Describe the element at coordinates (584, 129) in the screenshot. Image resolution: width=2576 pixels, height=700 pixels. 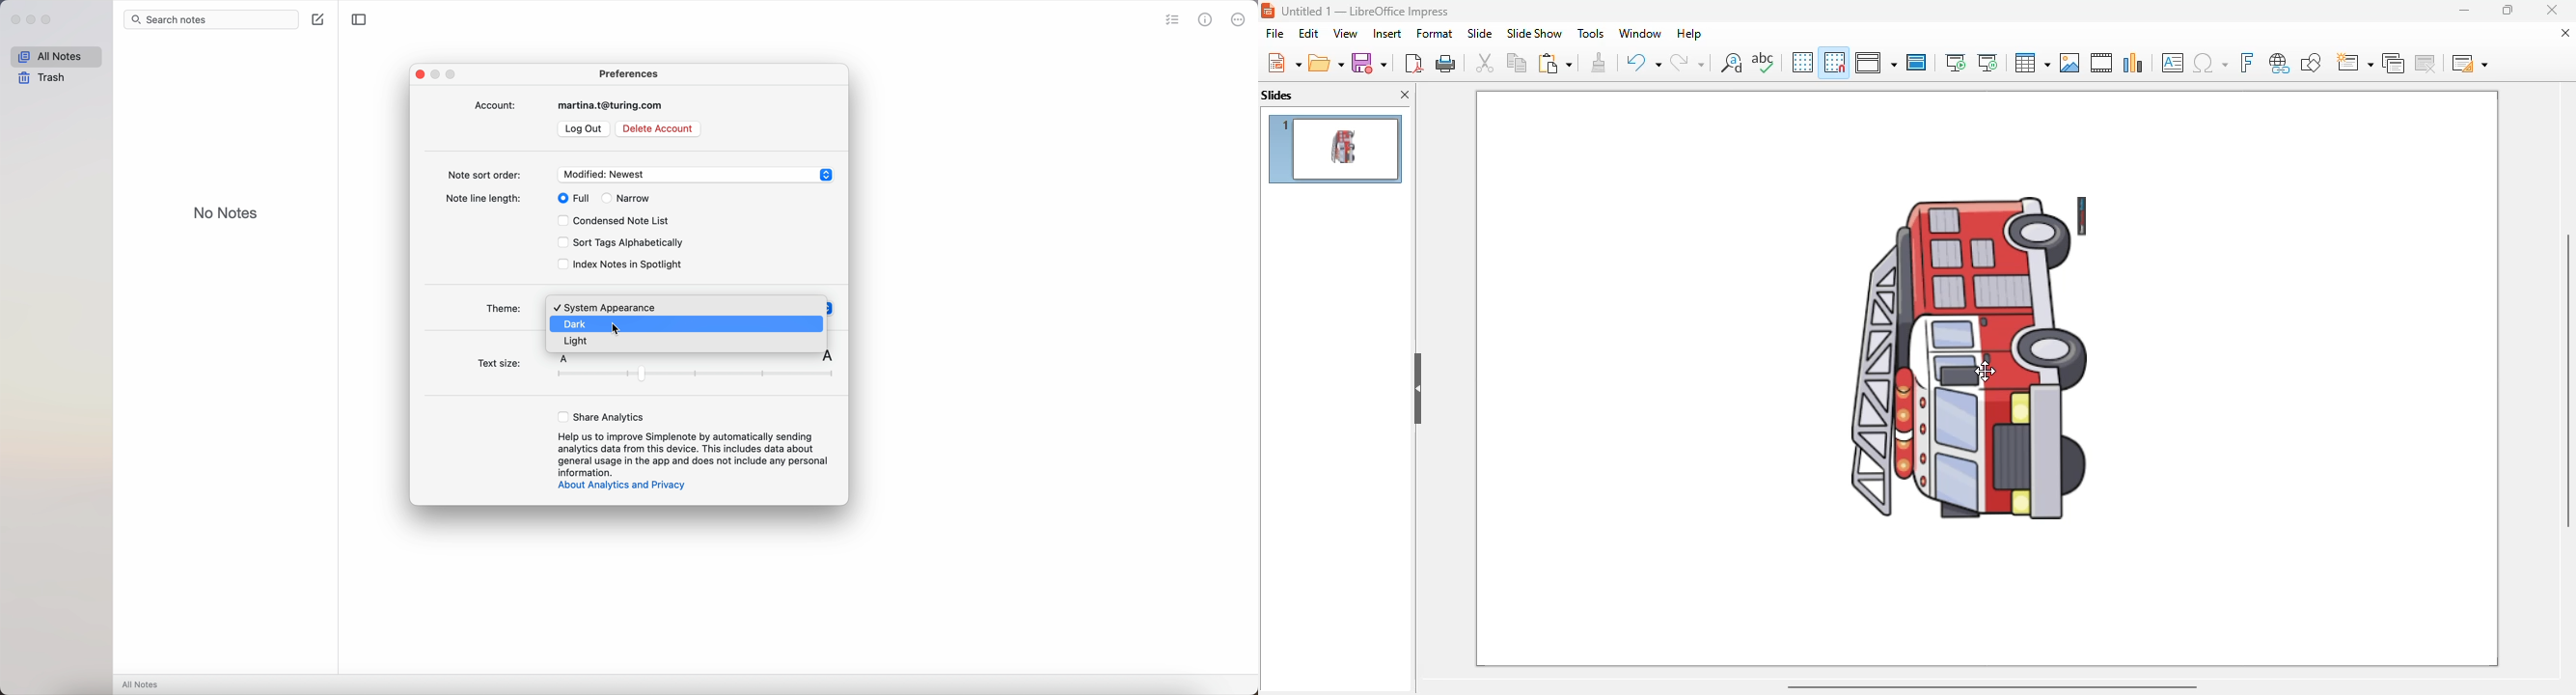
I see `log out` at that location.